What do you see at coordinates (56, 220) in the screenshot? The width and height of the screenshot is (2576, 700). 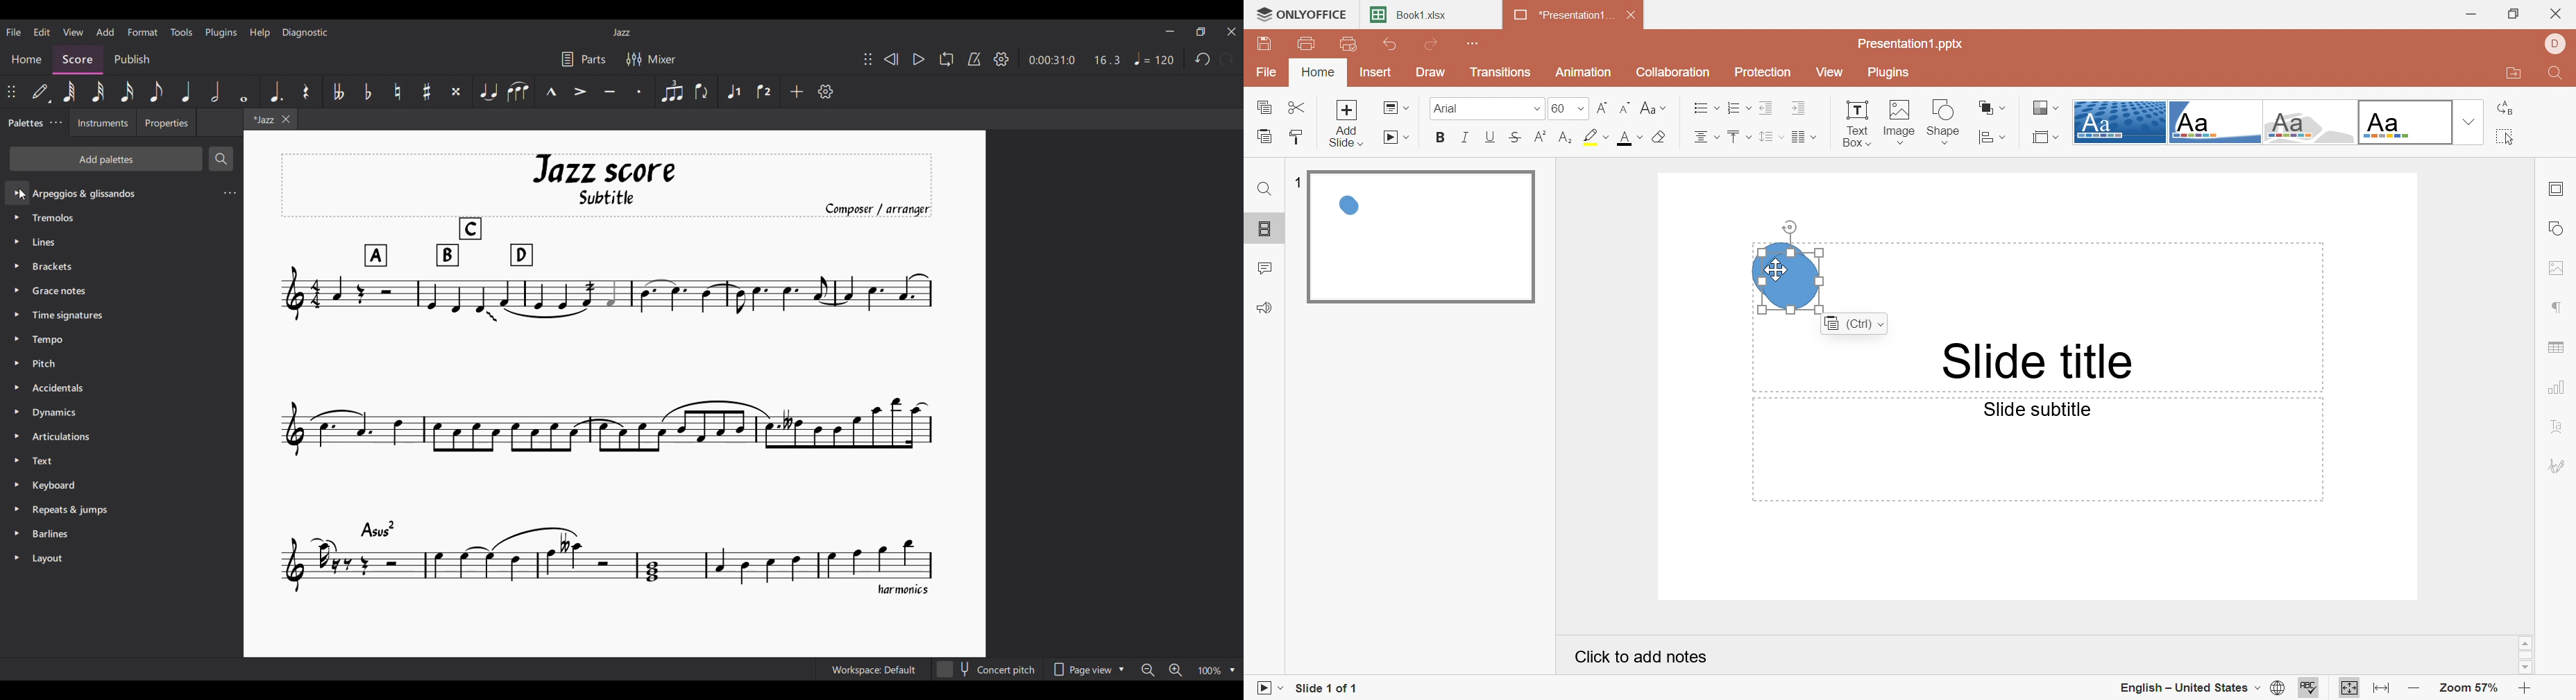 I see `Tremolos` at bounding box center [56, 220].